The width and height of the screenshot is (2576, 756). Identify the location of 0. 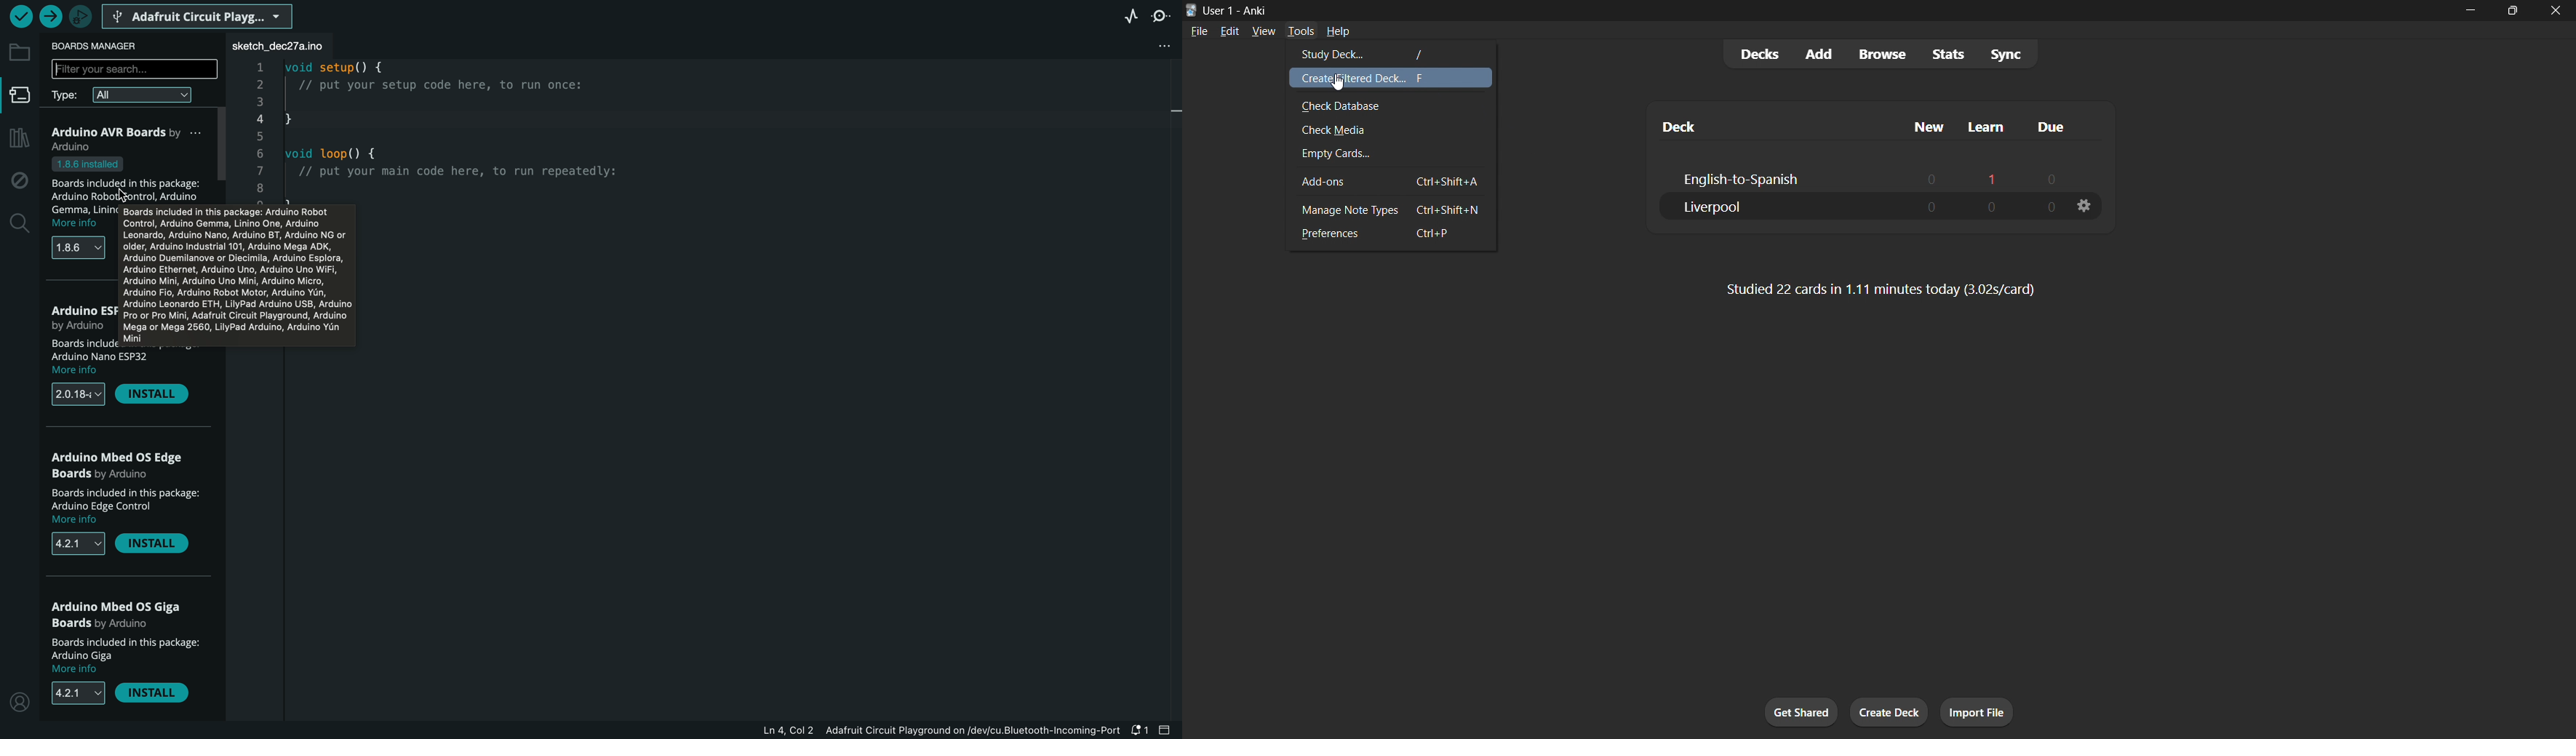
(2046, 207).